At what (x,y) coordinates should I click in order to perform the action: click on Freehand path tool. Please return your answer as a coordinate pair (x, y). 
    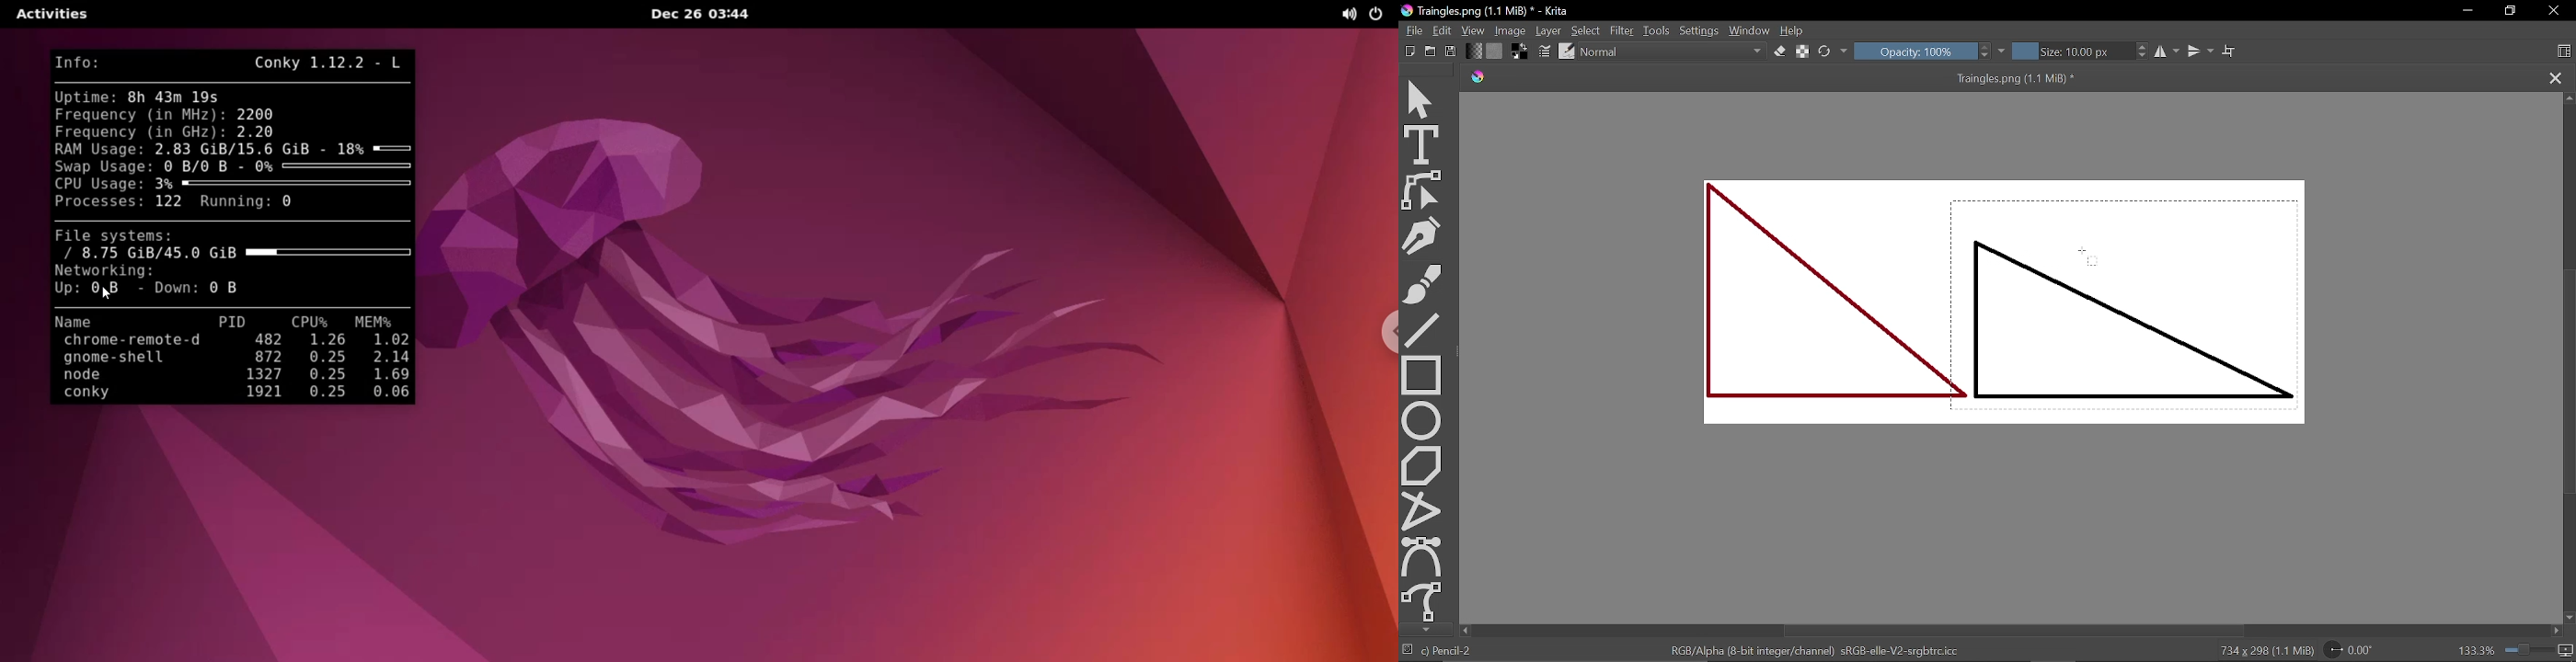
    Looking at the image, I should click on (1423, 600).